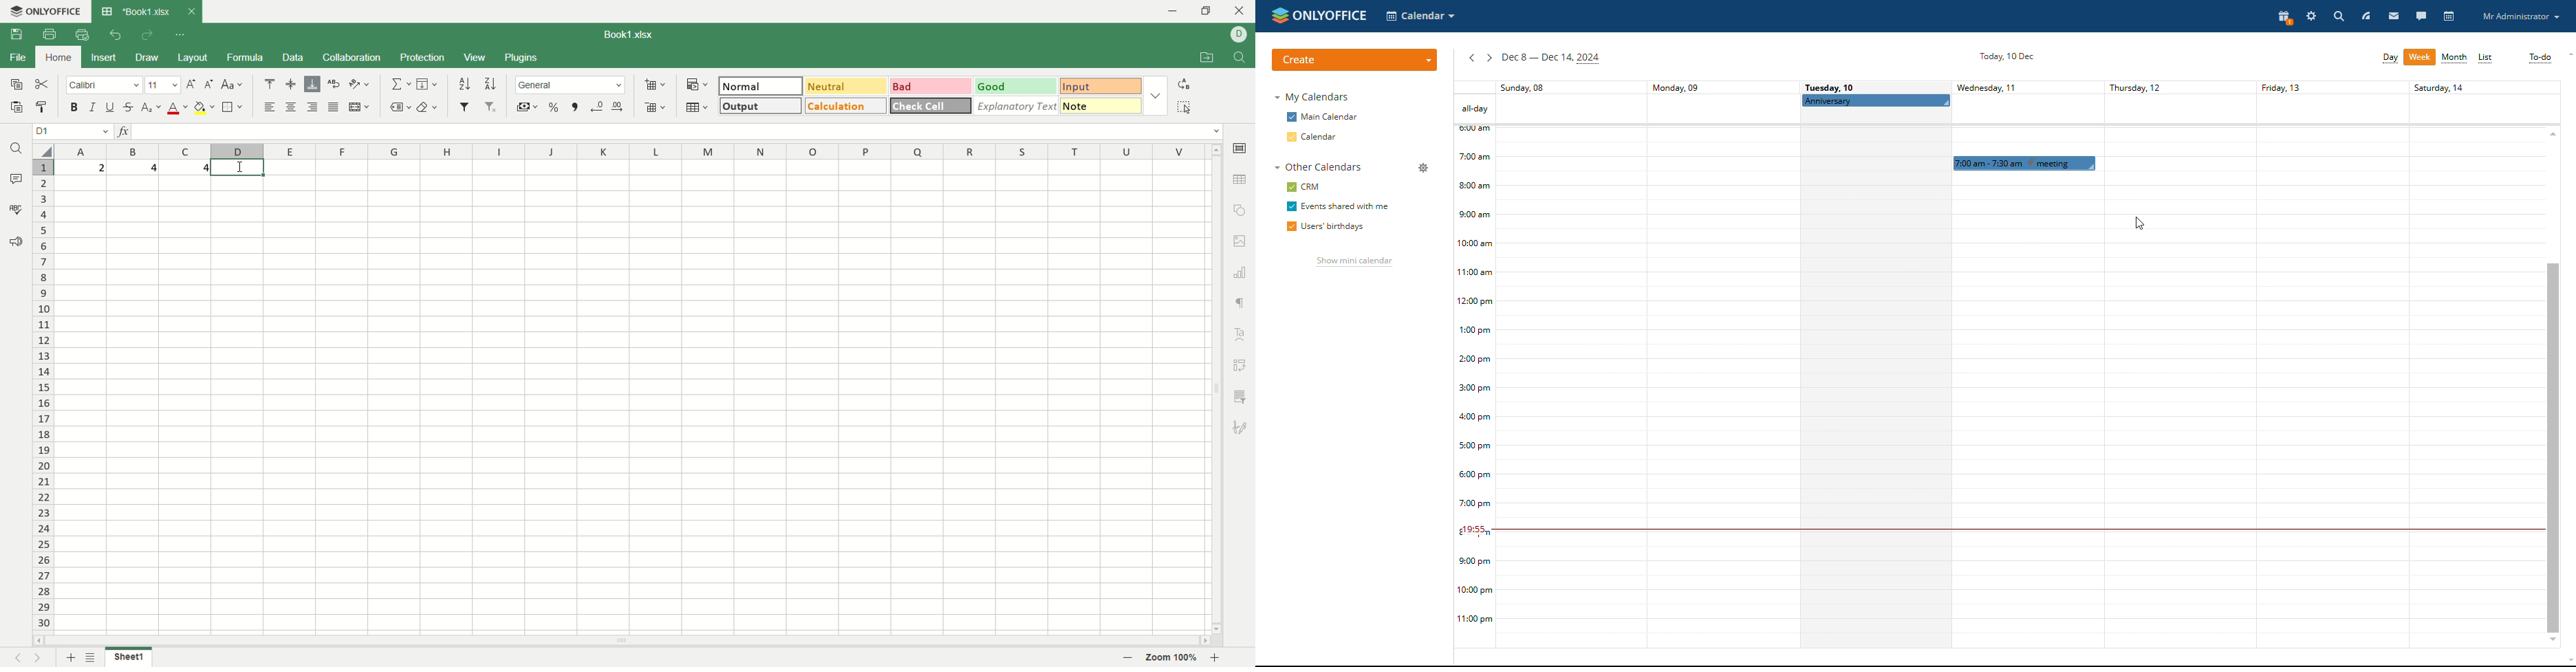  Describe the element at coordinates (38, 658) in the screenshot. I see `next sheet` at that location.